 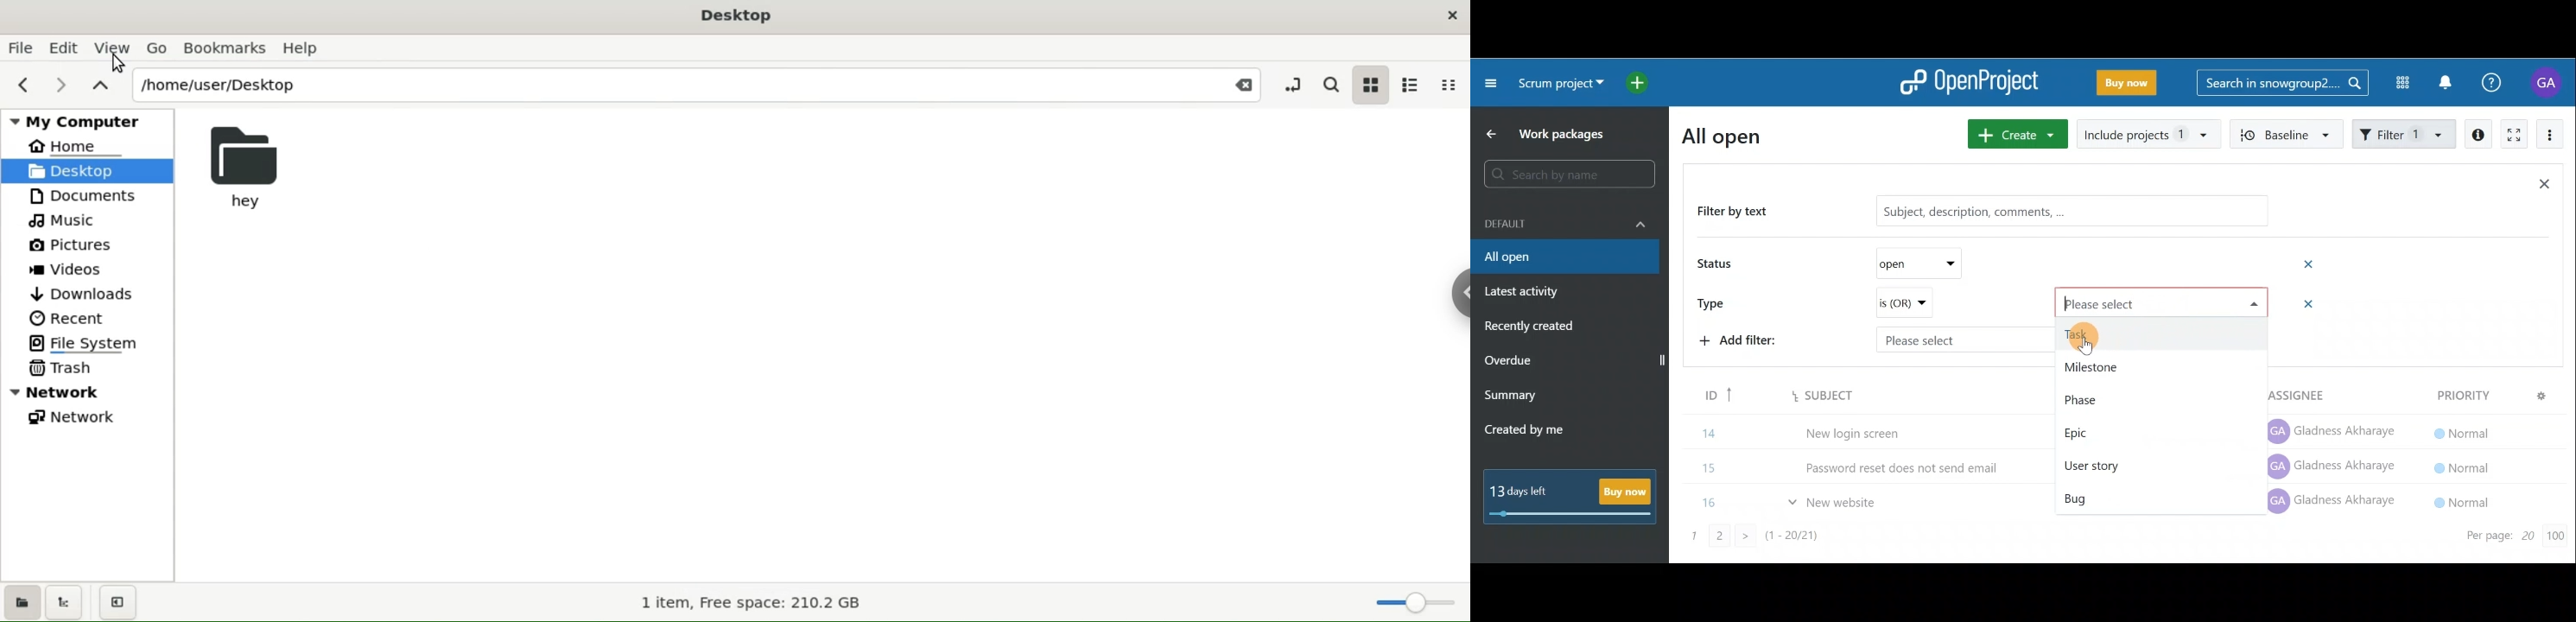 What do you see at coordinates (2405, 132) in the screenshot?
I see `Filter` at bounding box center [2405, 132].